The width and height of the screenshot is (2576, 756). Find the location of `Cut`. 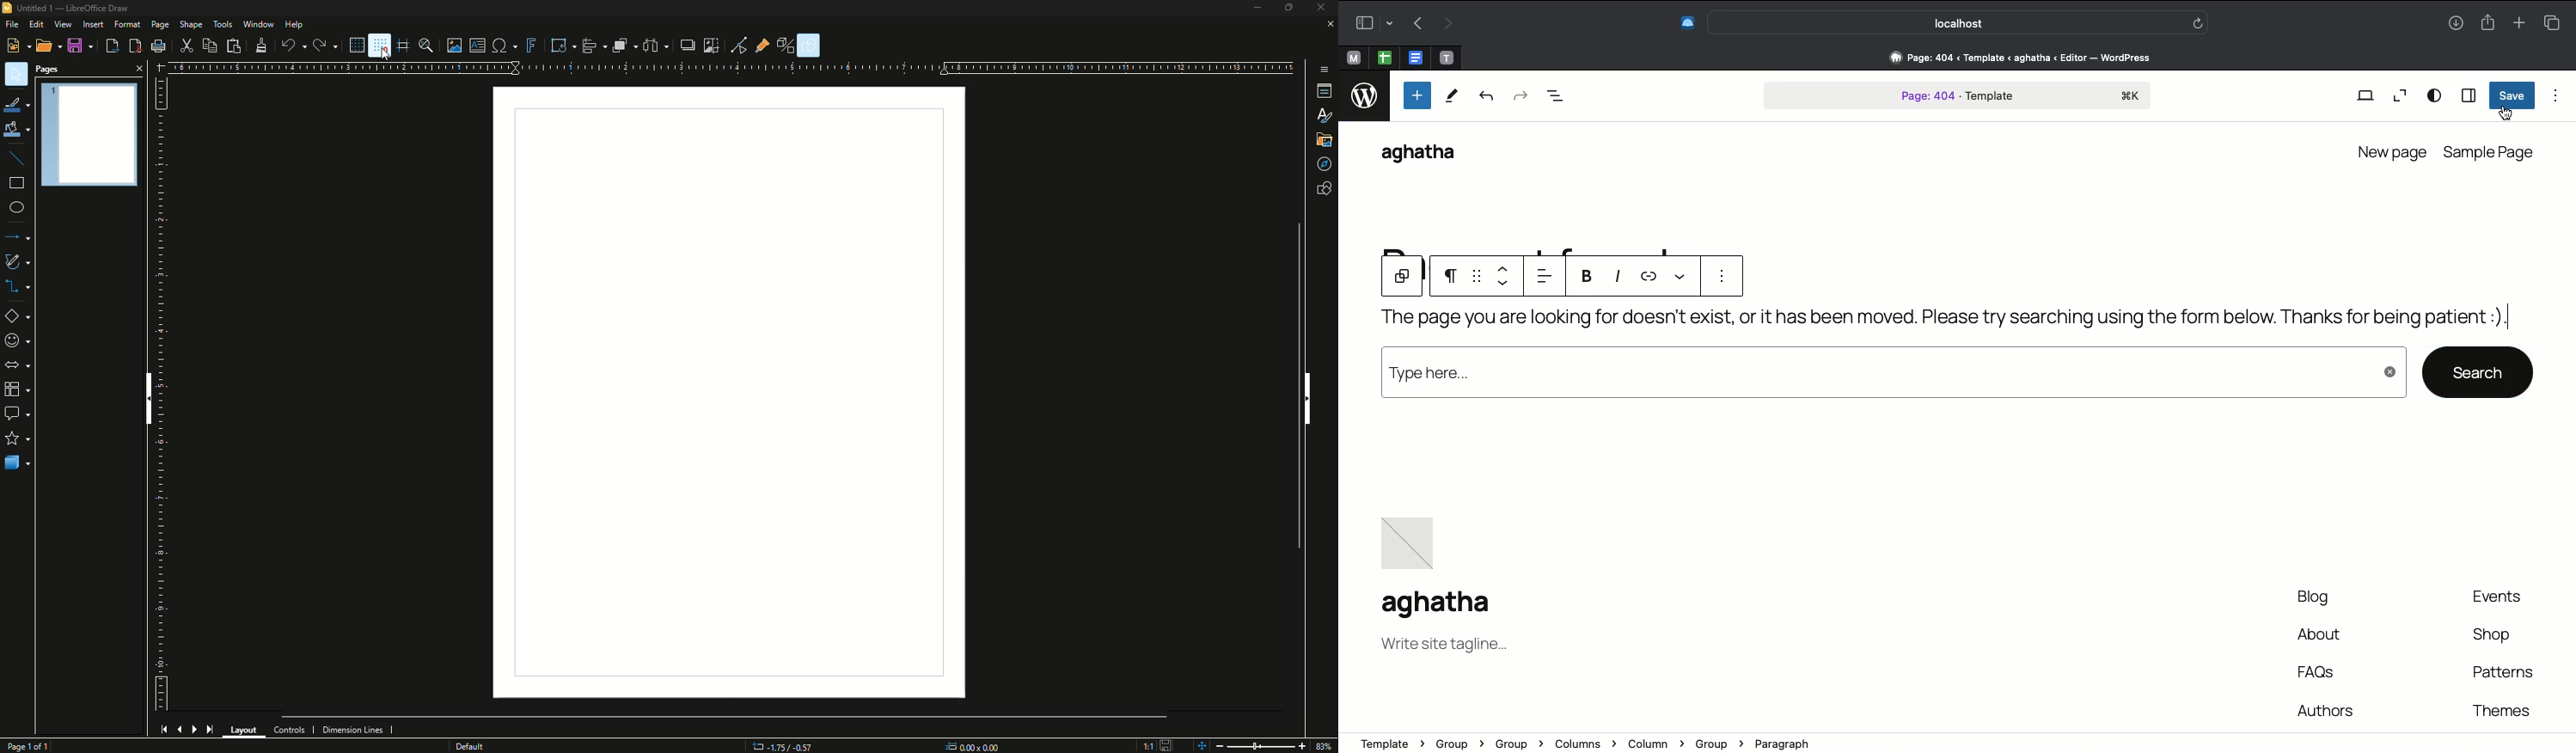

Cut is located at coordinates (190, 45).